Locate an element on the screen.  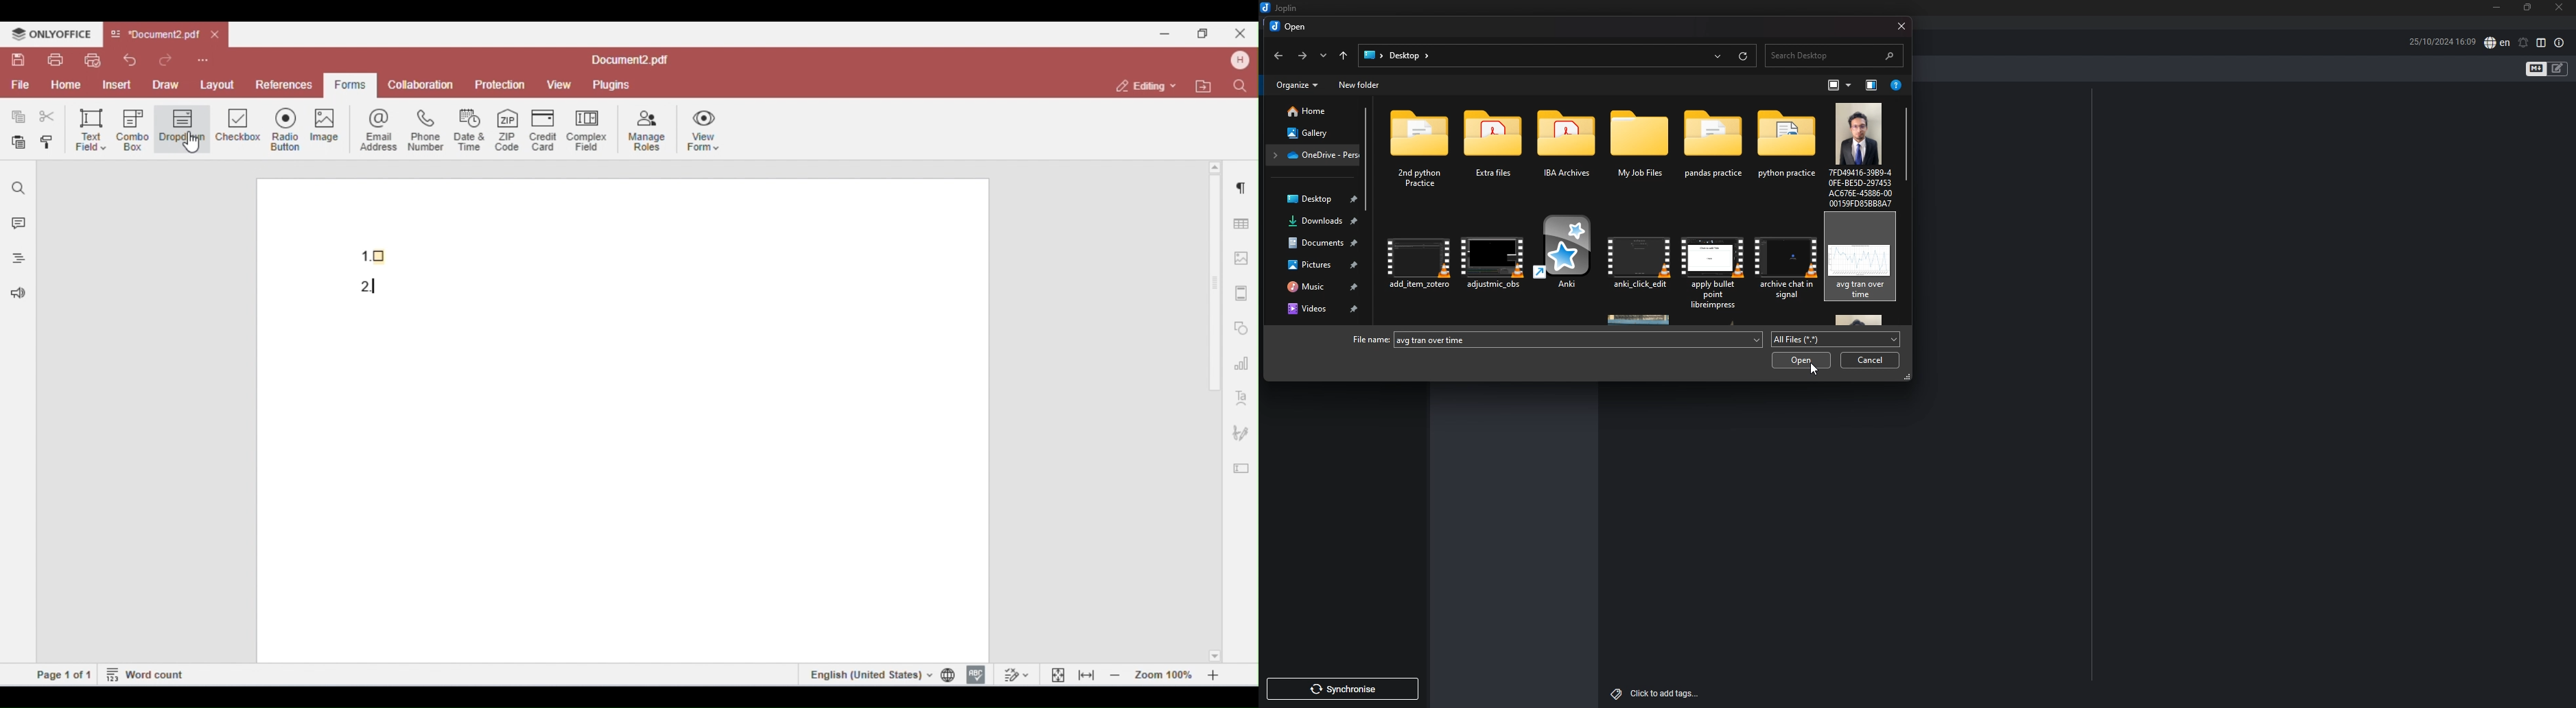
IBA archieves is located at coordinates (1569, 153).